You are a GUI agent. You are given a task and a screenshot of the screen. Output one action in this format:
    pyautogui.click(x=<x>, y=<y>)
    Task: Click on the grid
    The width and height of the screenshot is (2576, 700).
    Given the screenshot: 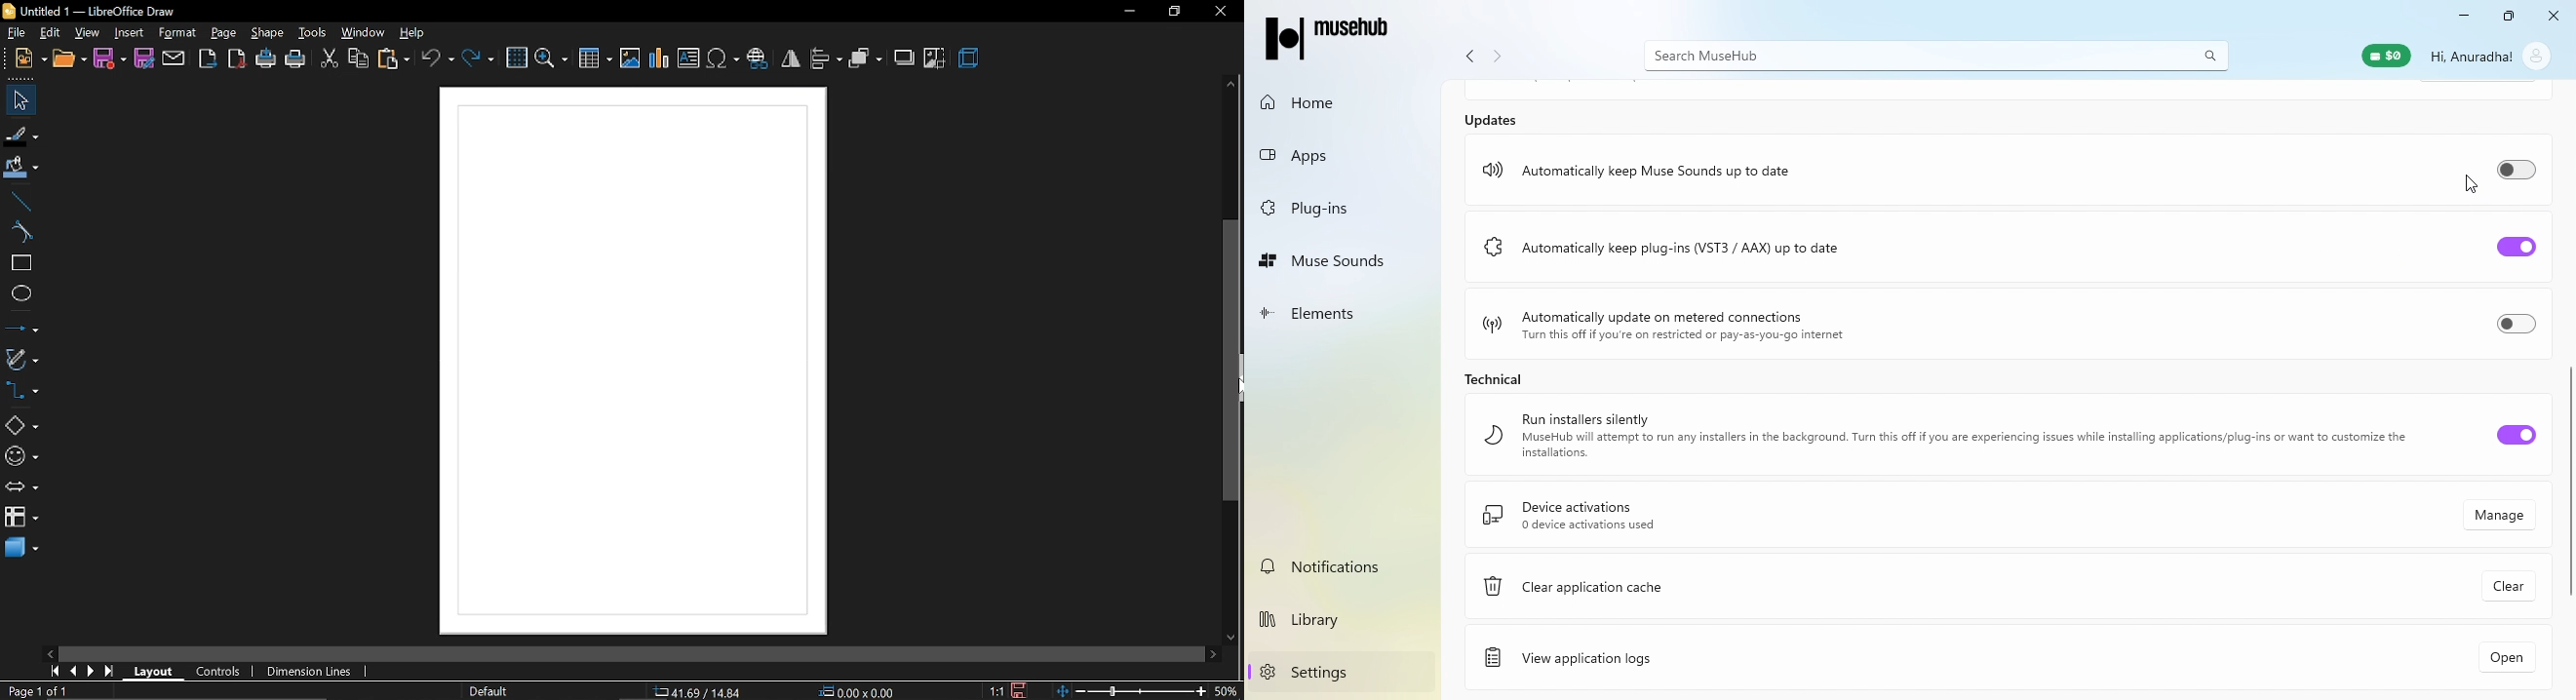 What is the action you would take?
    pyautogui.click(x=515, y=59)
    